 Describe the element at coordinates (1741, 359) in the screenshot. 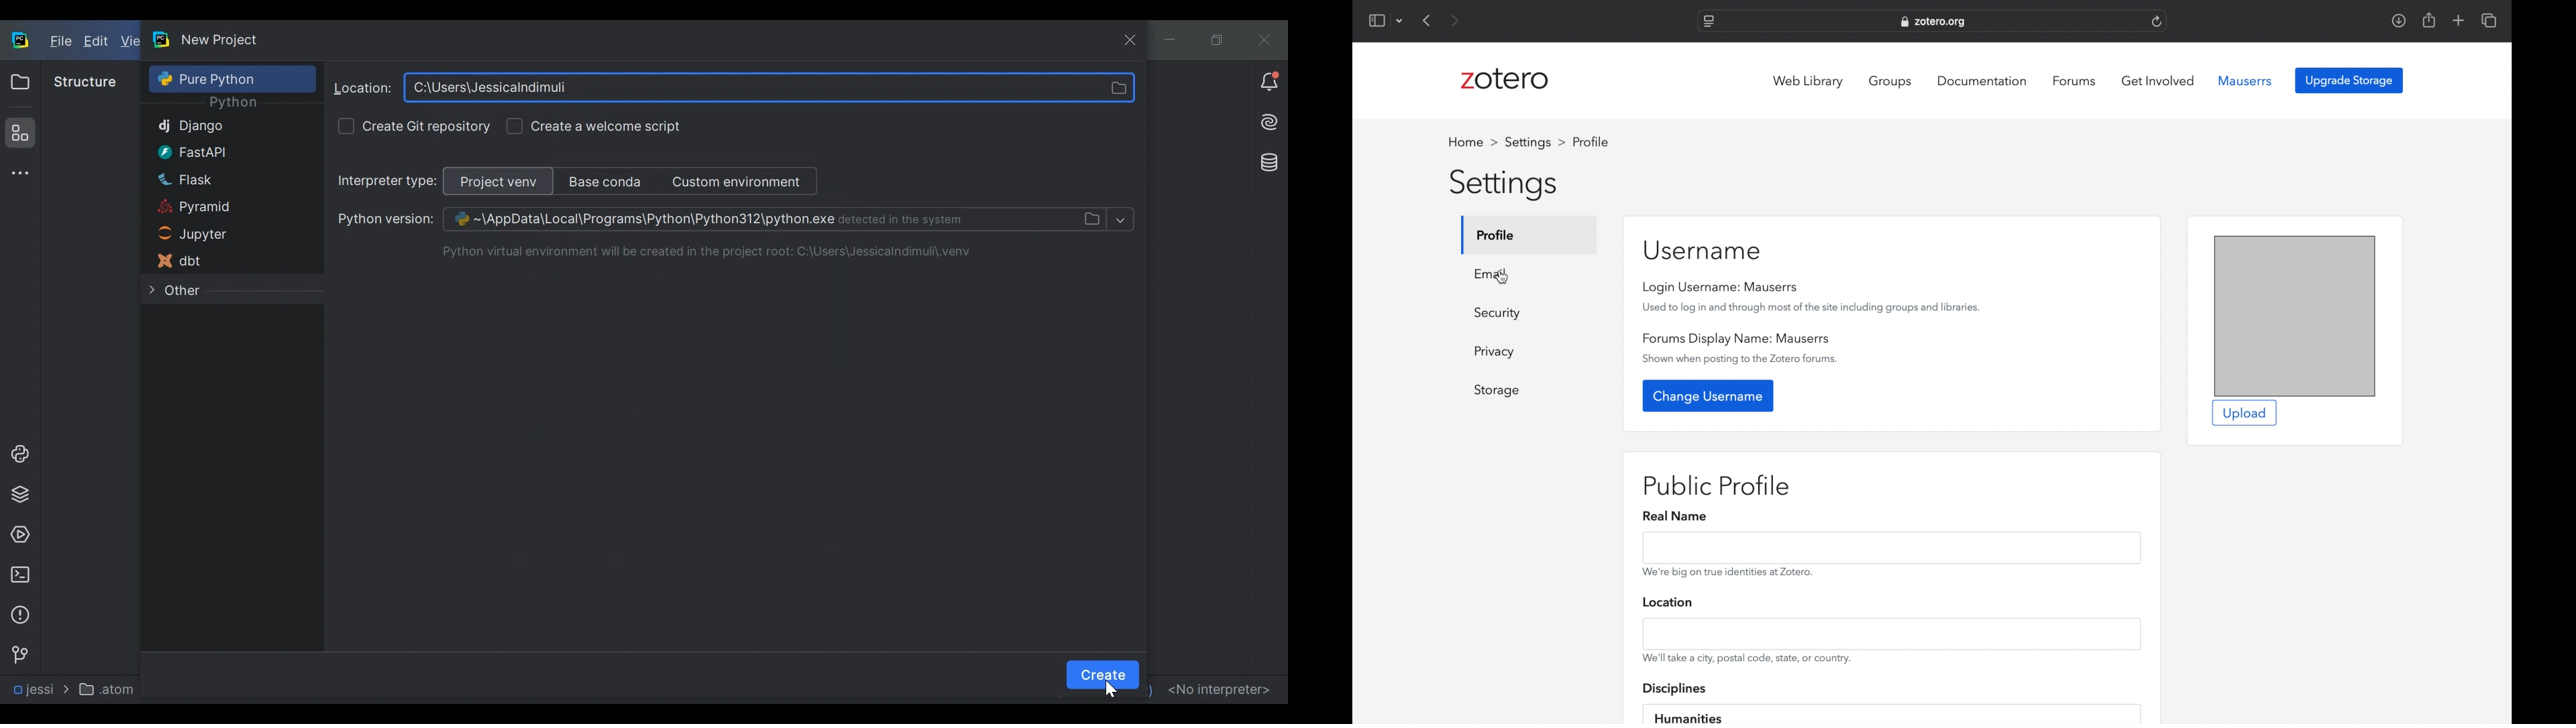

I see `show when posting to the zotero forums` at that location.